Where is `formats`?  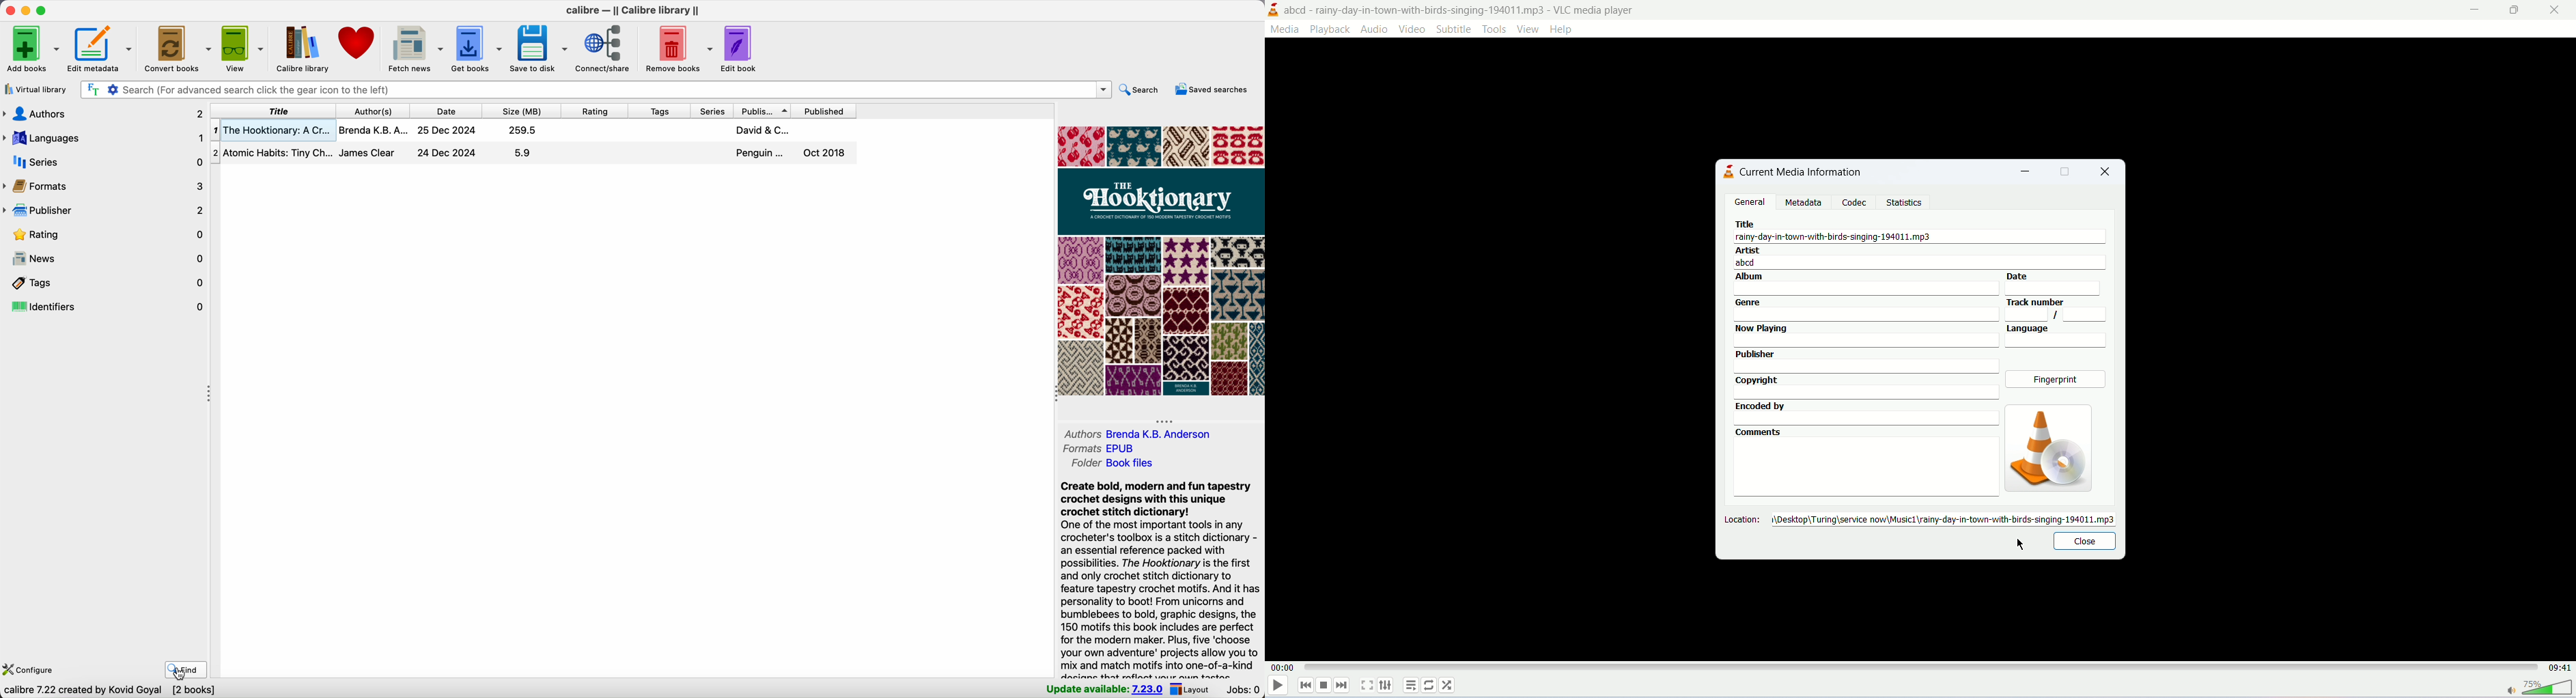
formats is located at coordinates (1098, 449).